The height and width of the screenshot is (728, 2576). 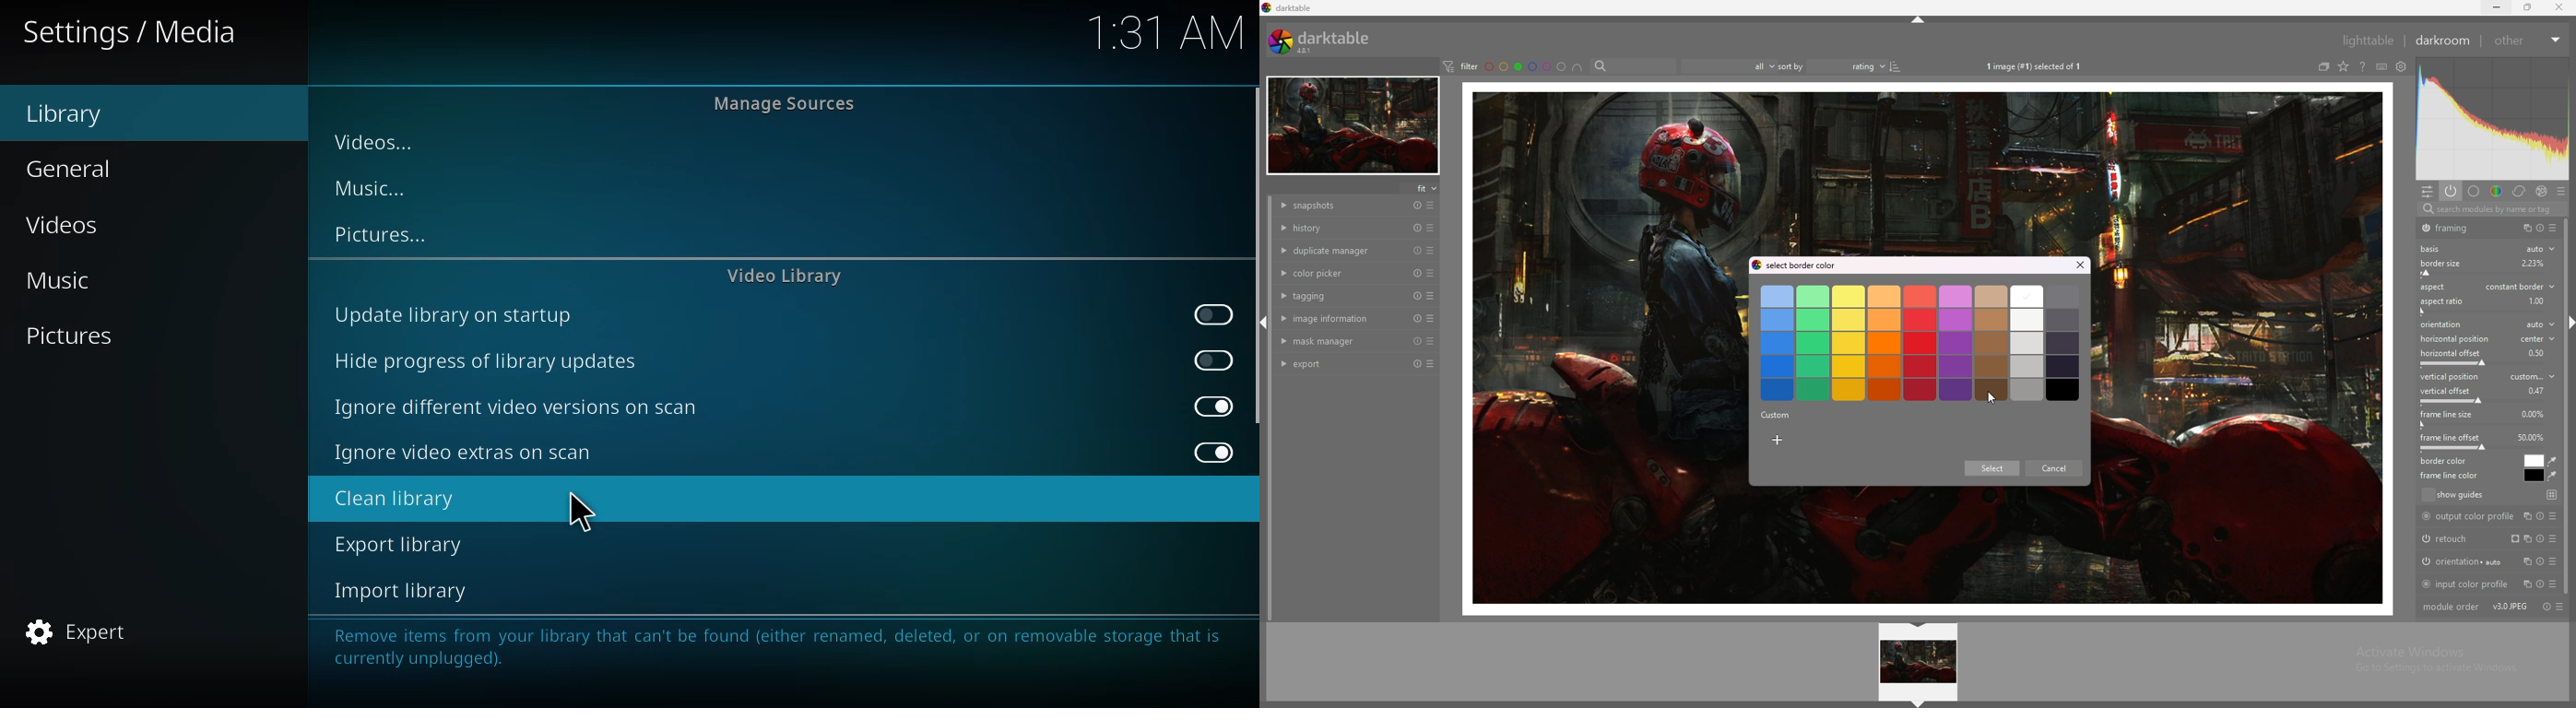 I want to click on videos, so click(x=377, y=142).